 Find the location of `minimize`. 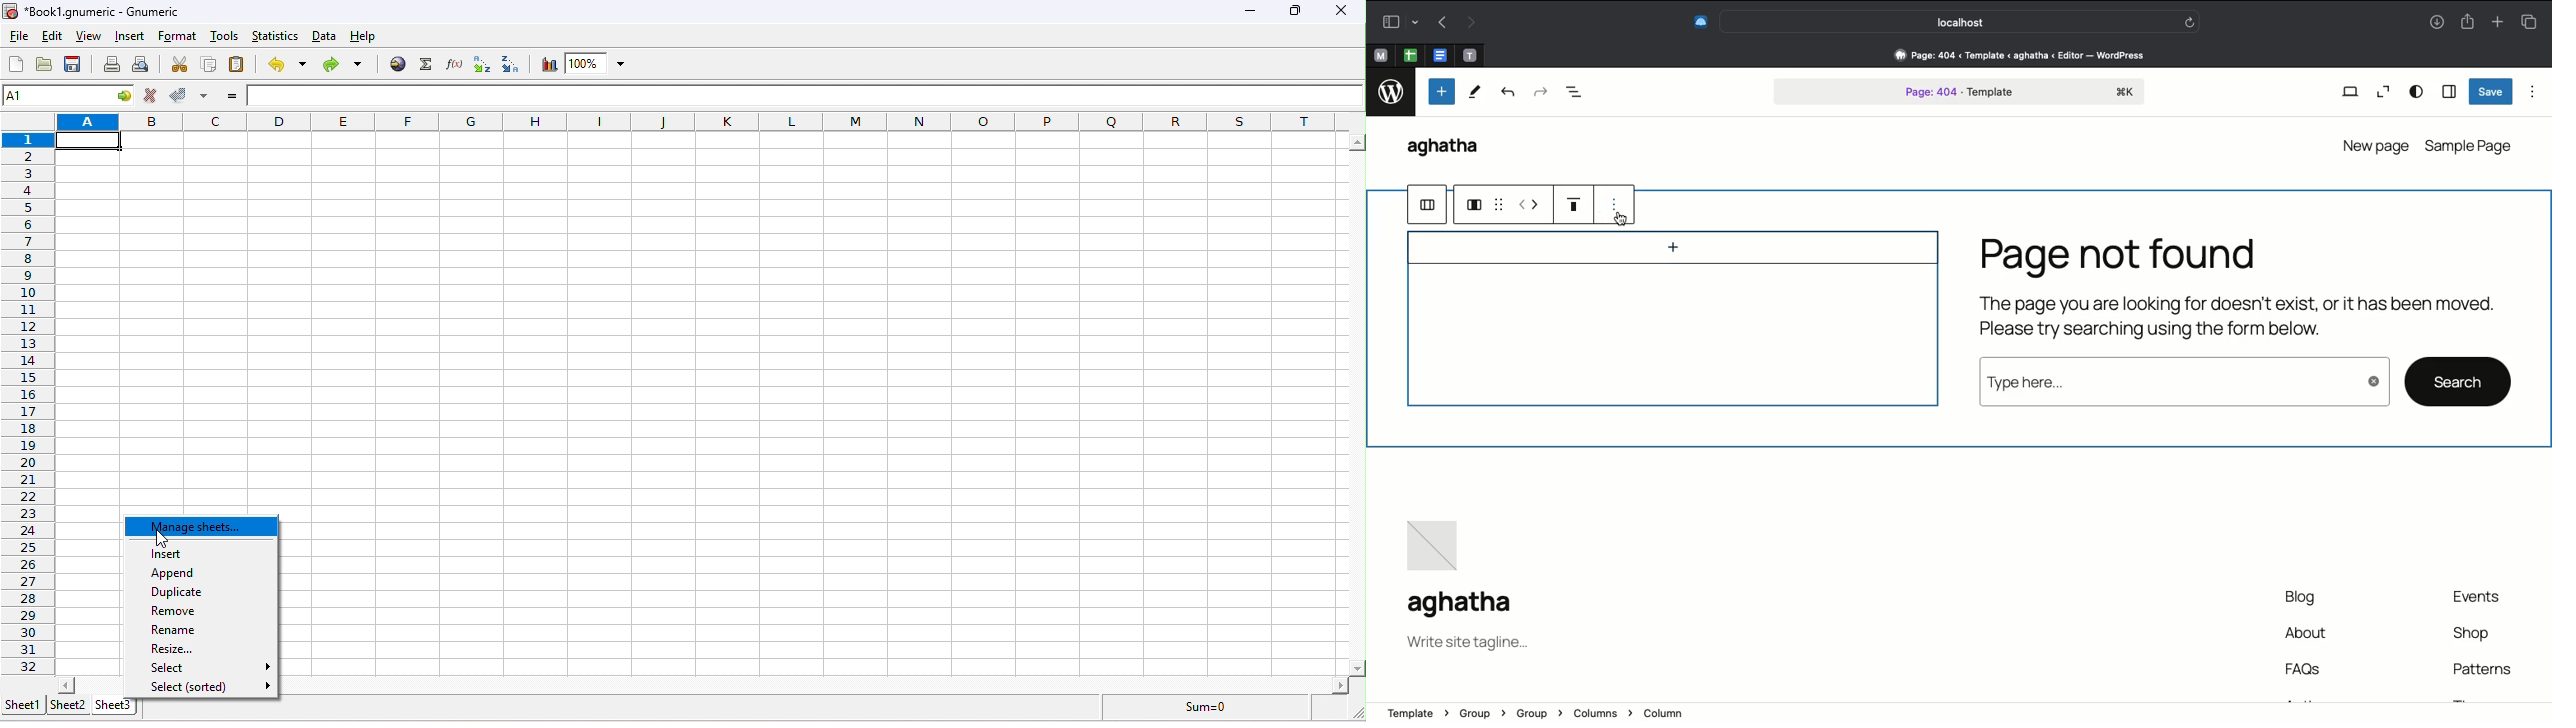

minimize is located at coordinates (1251, 11).